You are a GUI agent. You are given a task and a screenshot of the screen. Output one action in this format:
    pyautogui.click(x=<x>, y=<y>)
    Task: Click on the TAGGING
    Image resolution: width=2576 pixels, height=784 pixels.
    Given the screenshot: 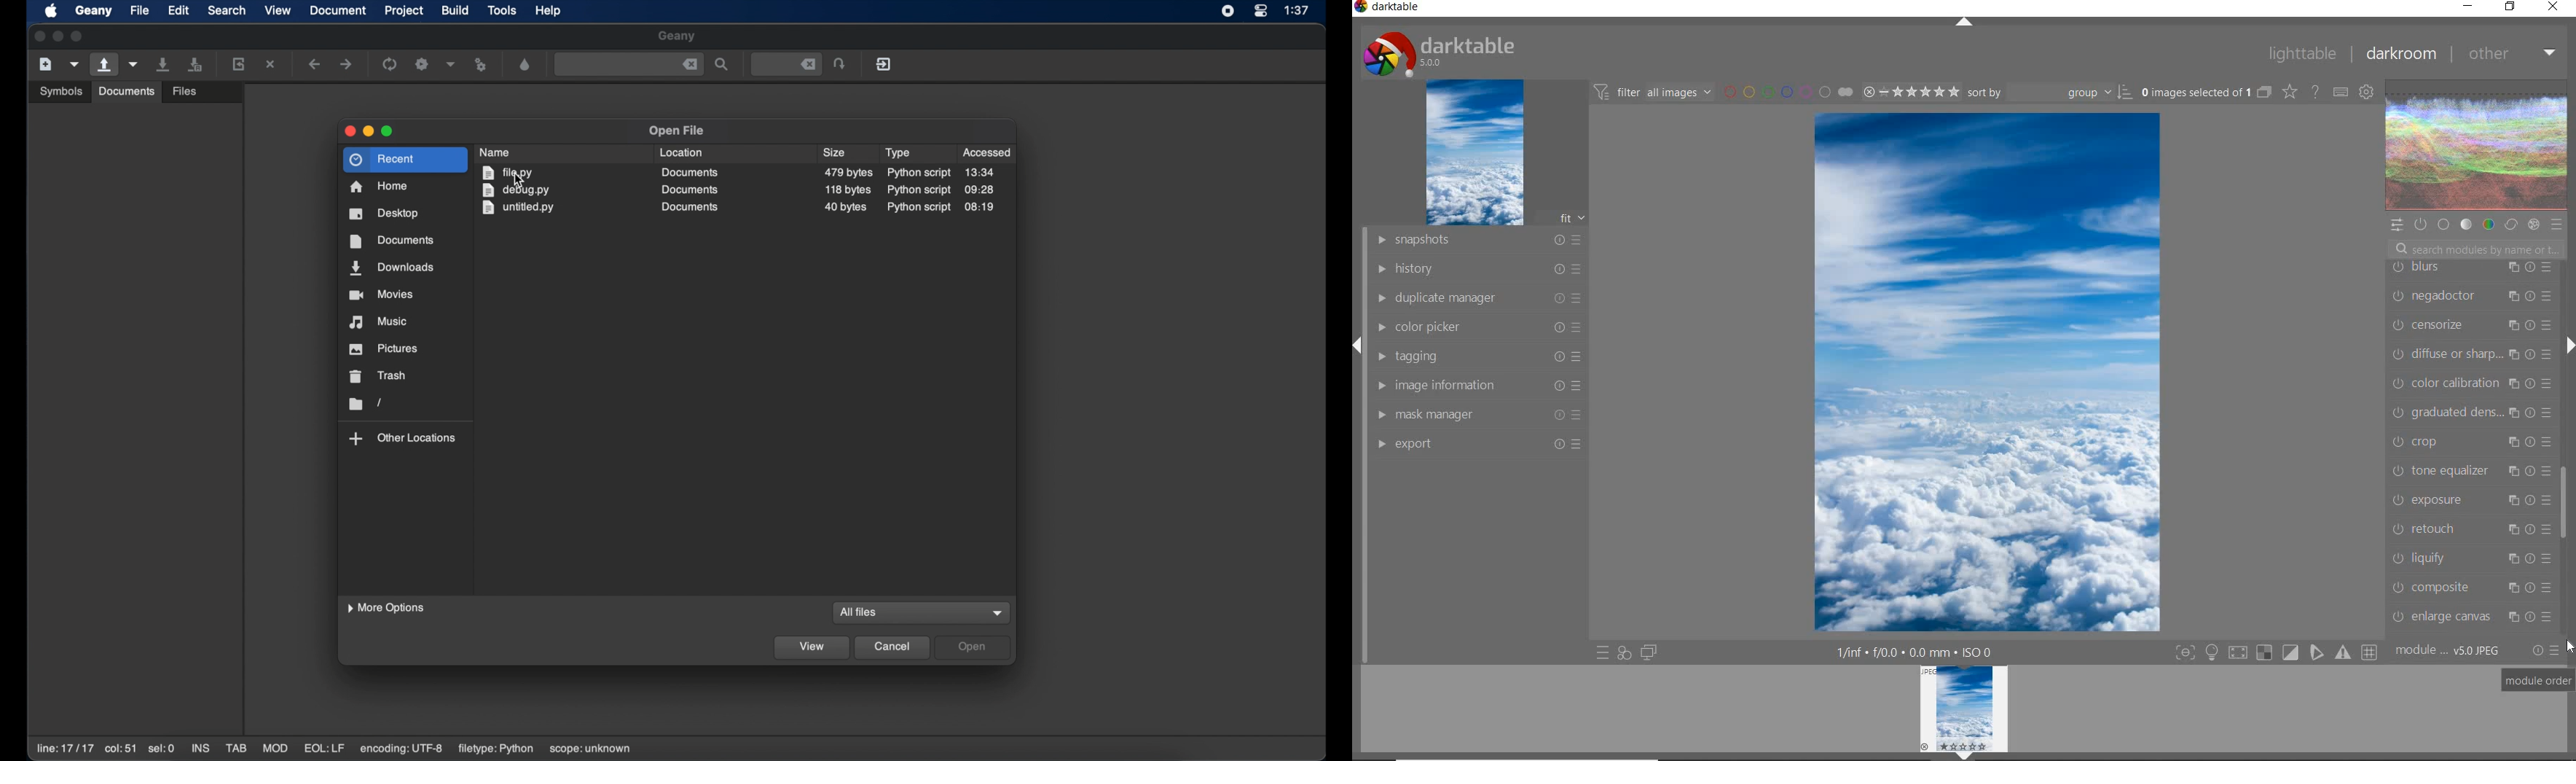 What is the action you would take?
    pyautogui.click(x=1482, y=356)
    